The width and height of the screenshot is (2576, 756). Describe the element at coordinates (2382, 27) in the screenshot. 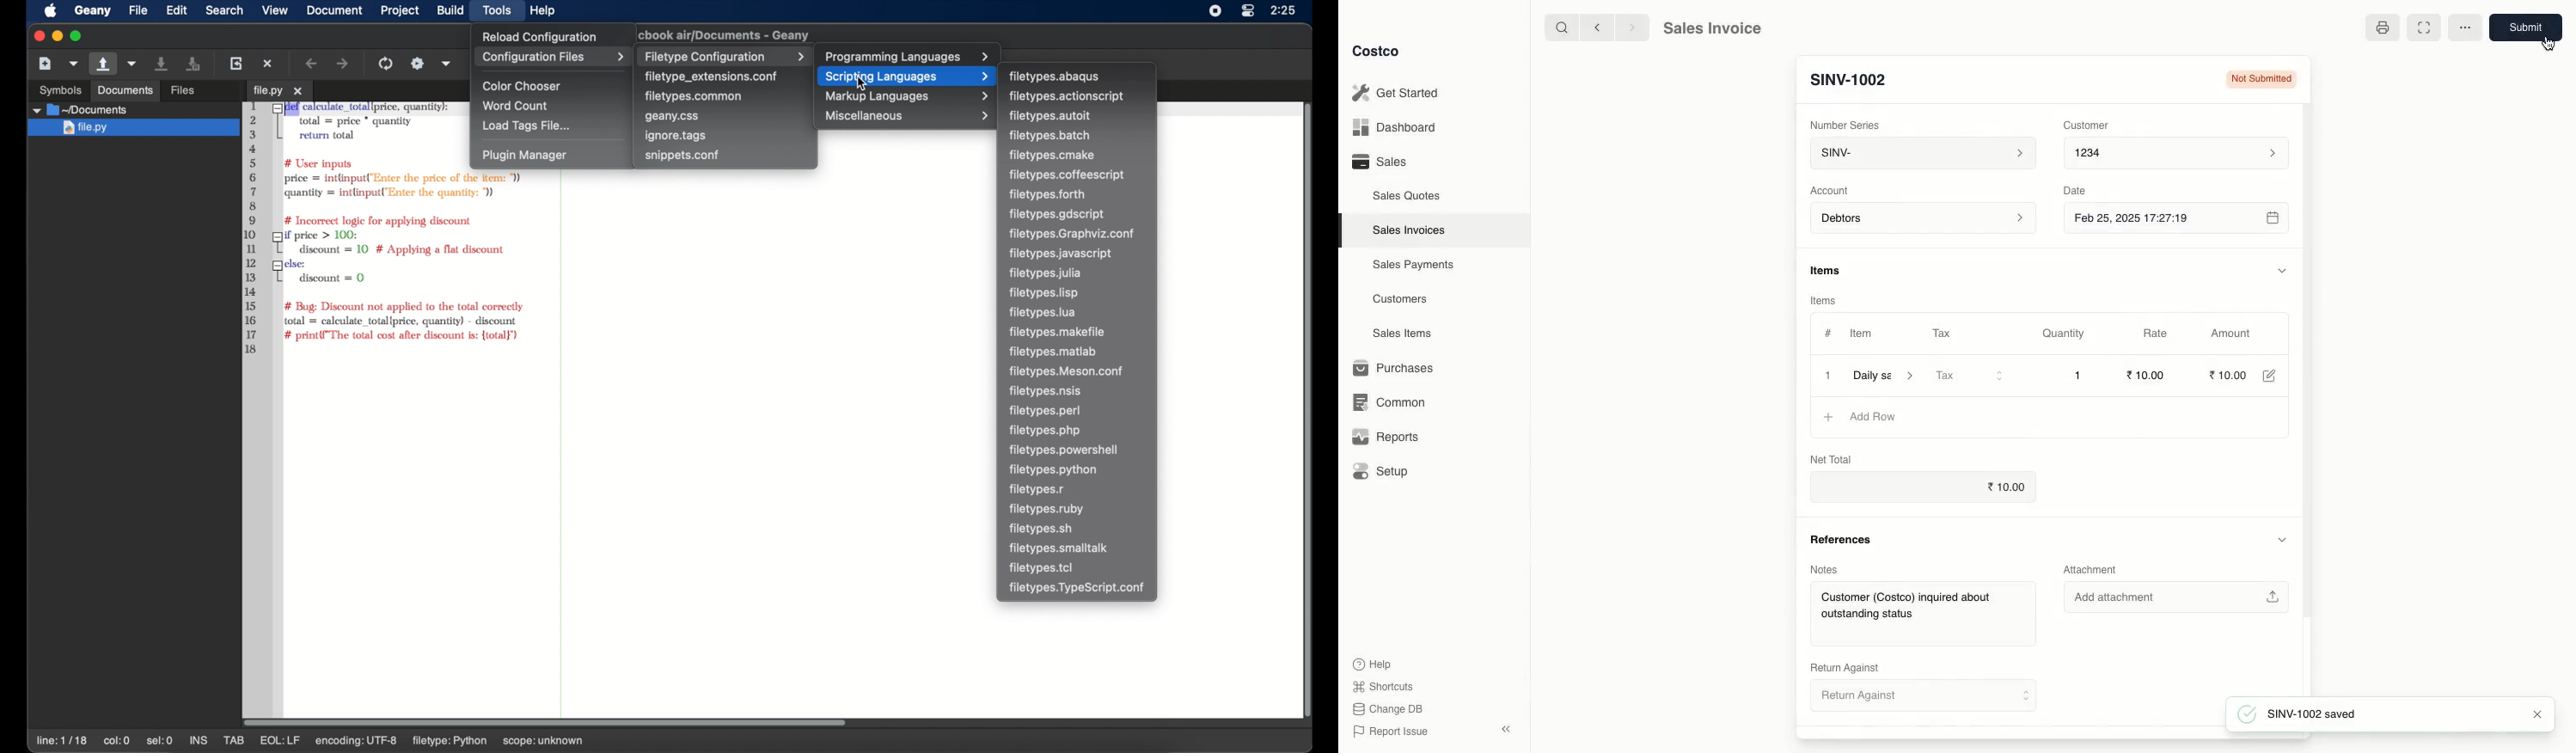

I see `Print` at that location.